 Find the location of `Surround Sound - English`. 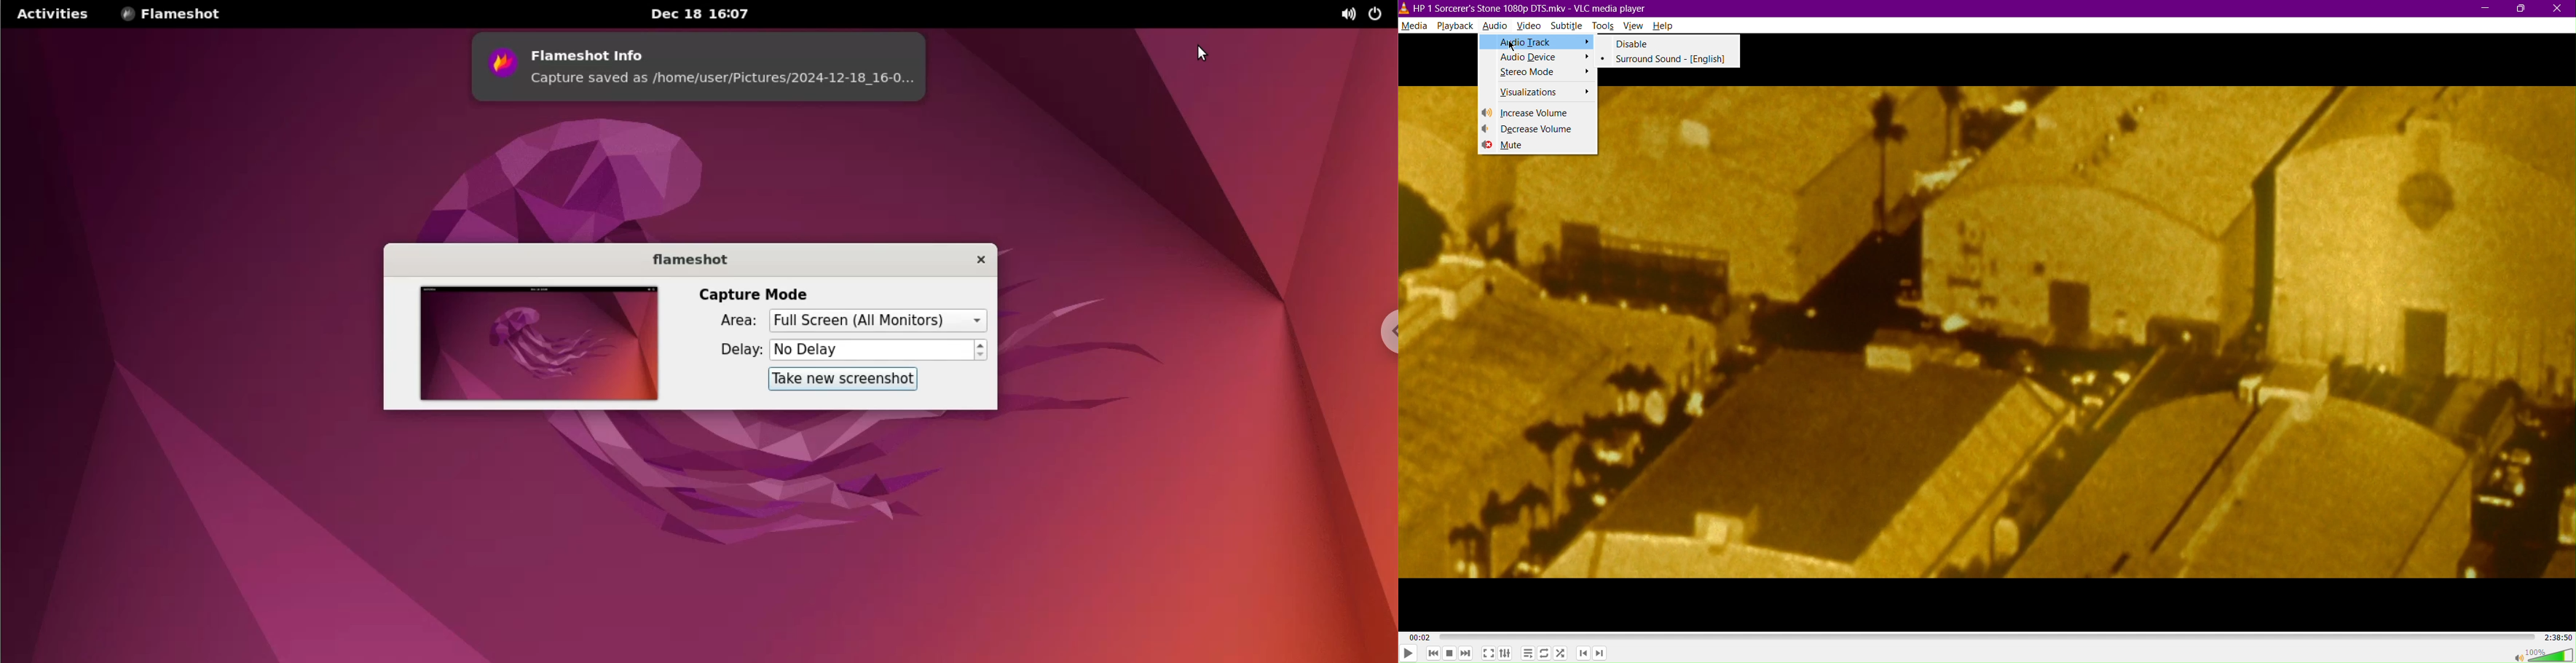

Surround Sound - English is located at coordinates (1670, 60).